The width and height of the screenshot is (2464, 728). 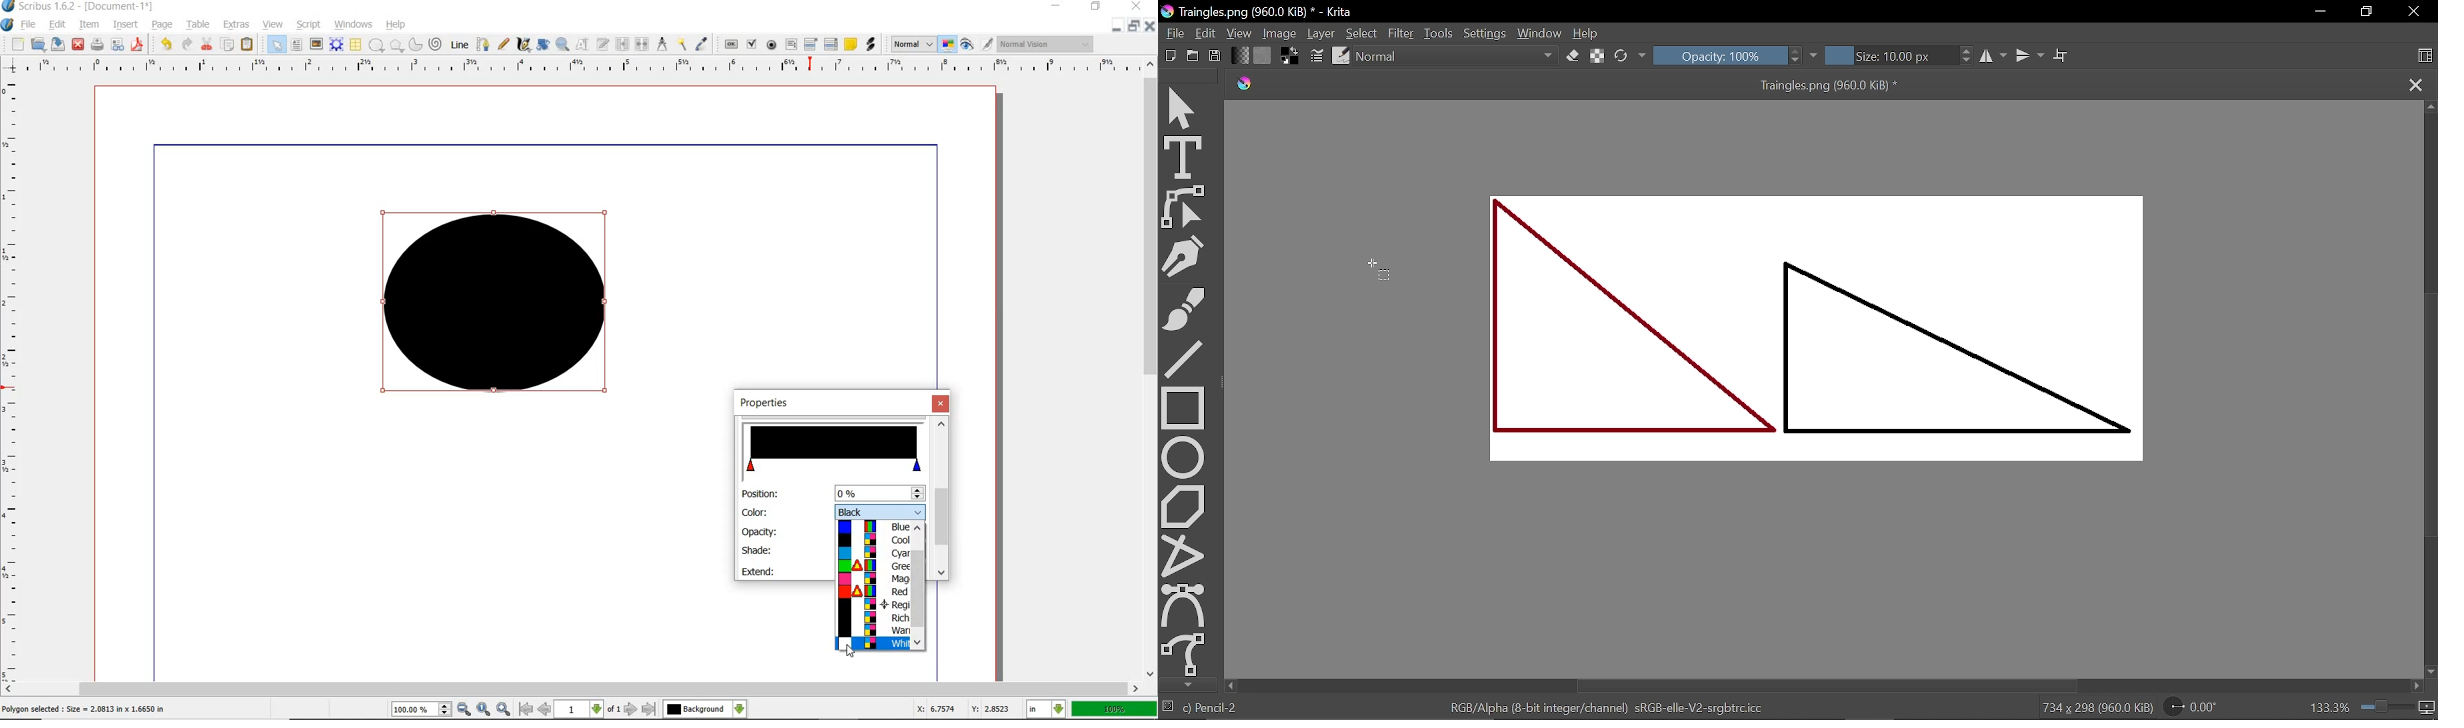 I want to click on TEXT ANNOATATION, so click(x=850, y=43).